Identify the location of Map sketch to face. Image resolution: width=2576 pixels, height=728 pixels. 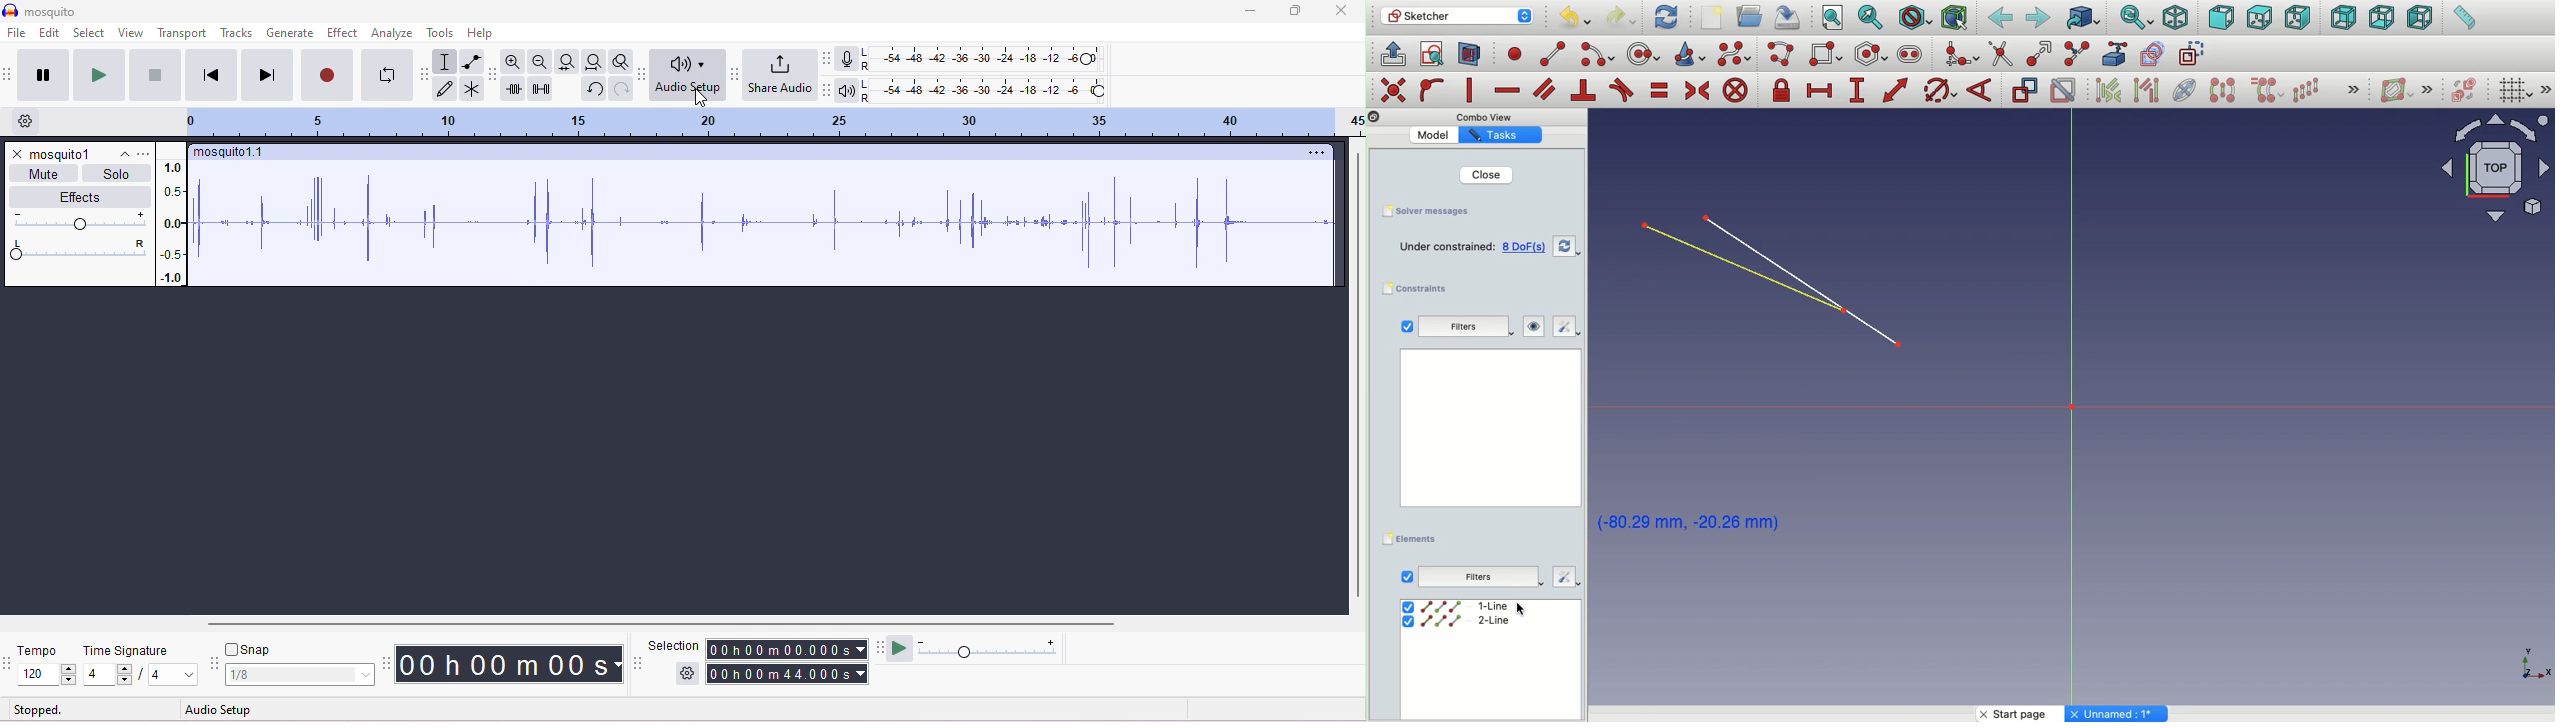
(1470, 55).